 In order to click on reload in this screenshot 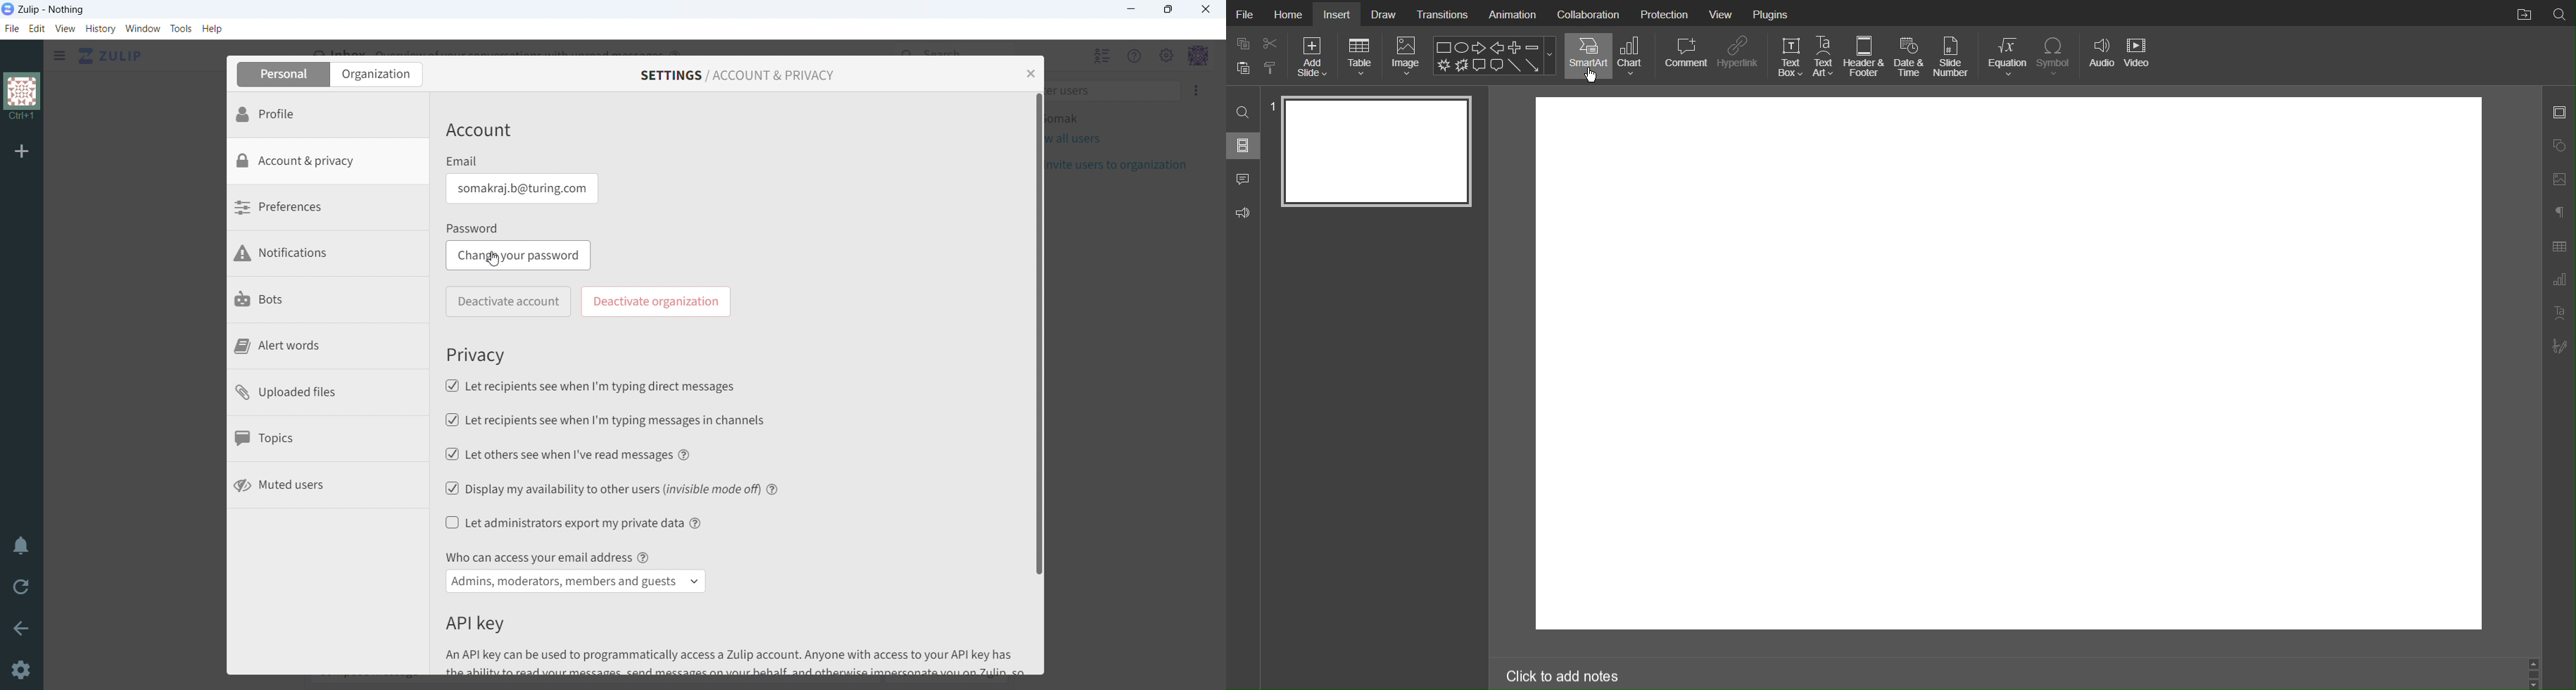, I will do `click(20, 586)`.